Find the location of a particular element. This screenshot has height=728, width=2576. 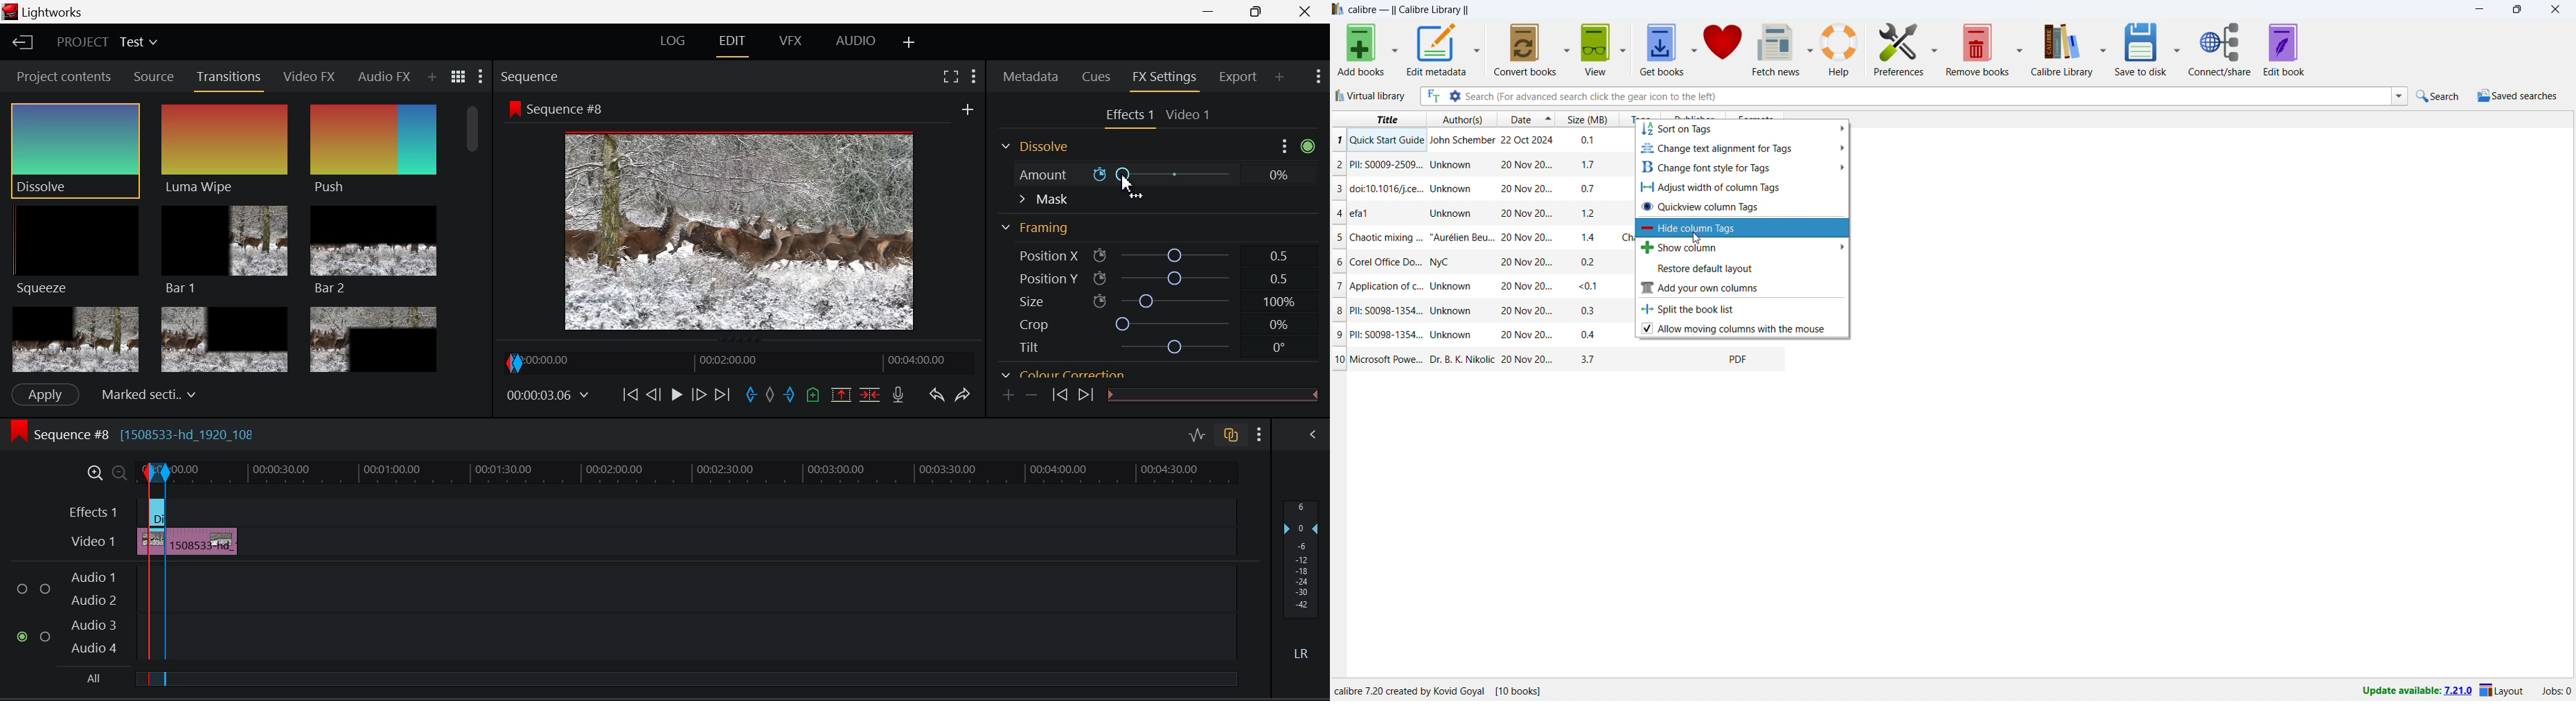

 is located at coordinates (1776, 49).